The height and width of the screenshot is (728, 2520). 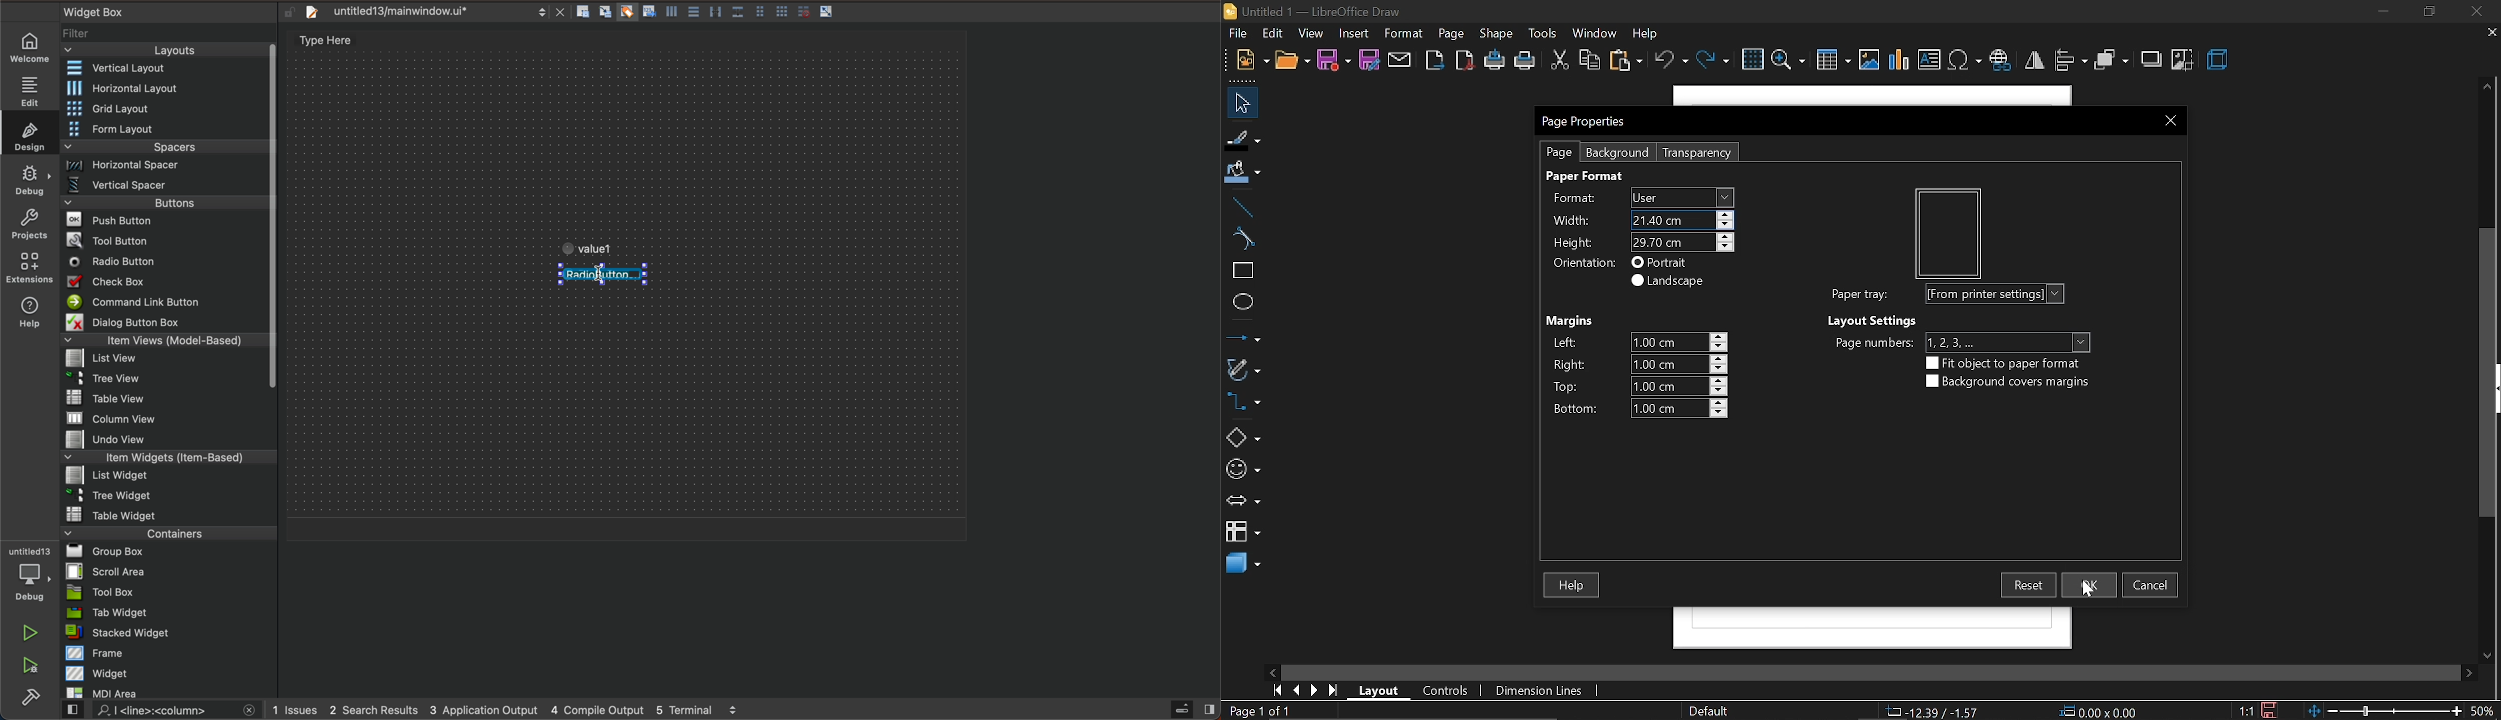 What do you see at coordinates (1580, 264) in the screenshot?
I see `Orientation` at bounding box center [1580, 264].